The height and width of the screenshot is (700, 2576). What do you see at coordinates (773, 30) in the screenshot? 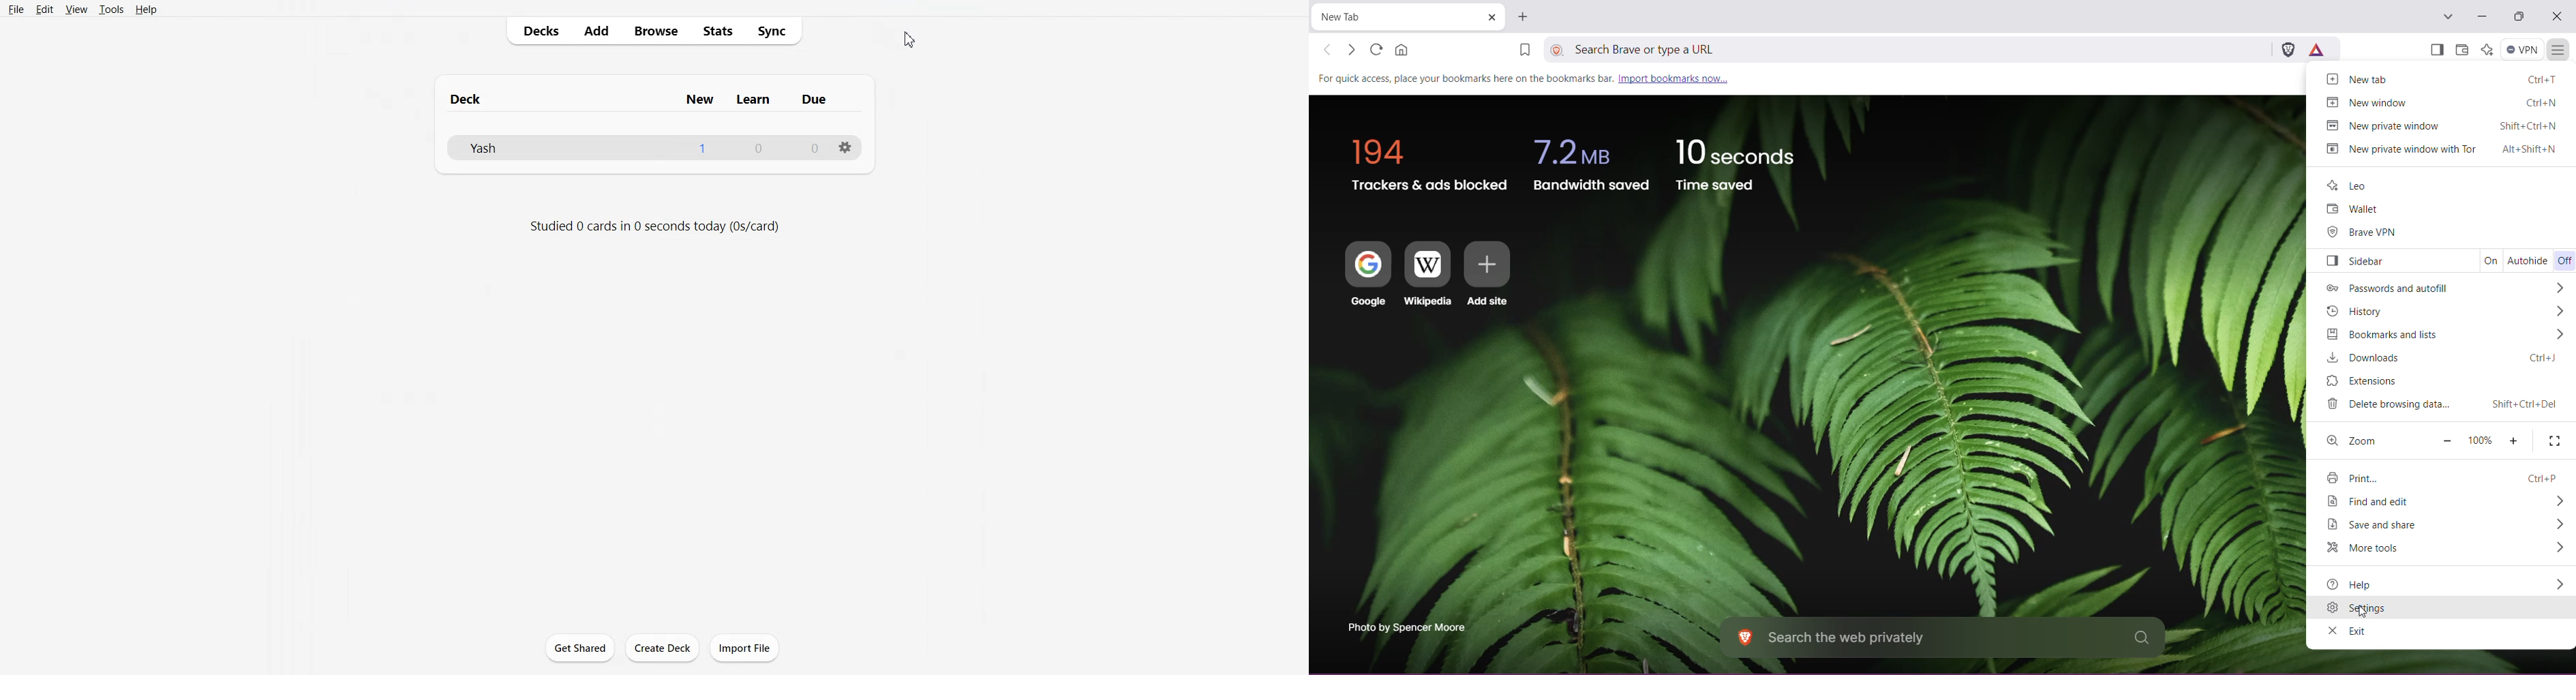
I see `Sync` at bounding box center [773, 30].